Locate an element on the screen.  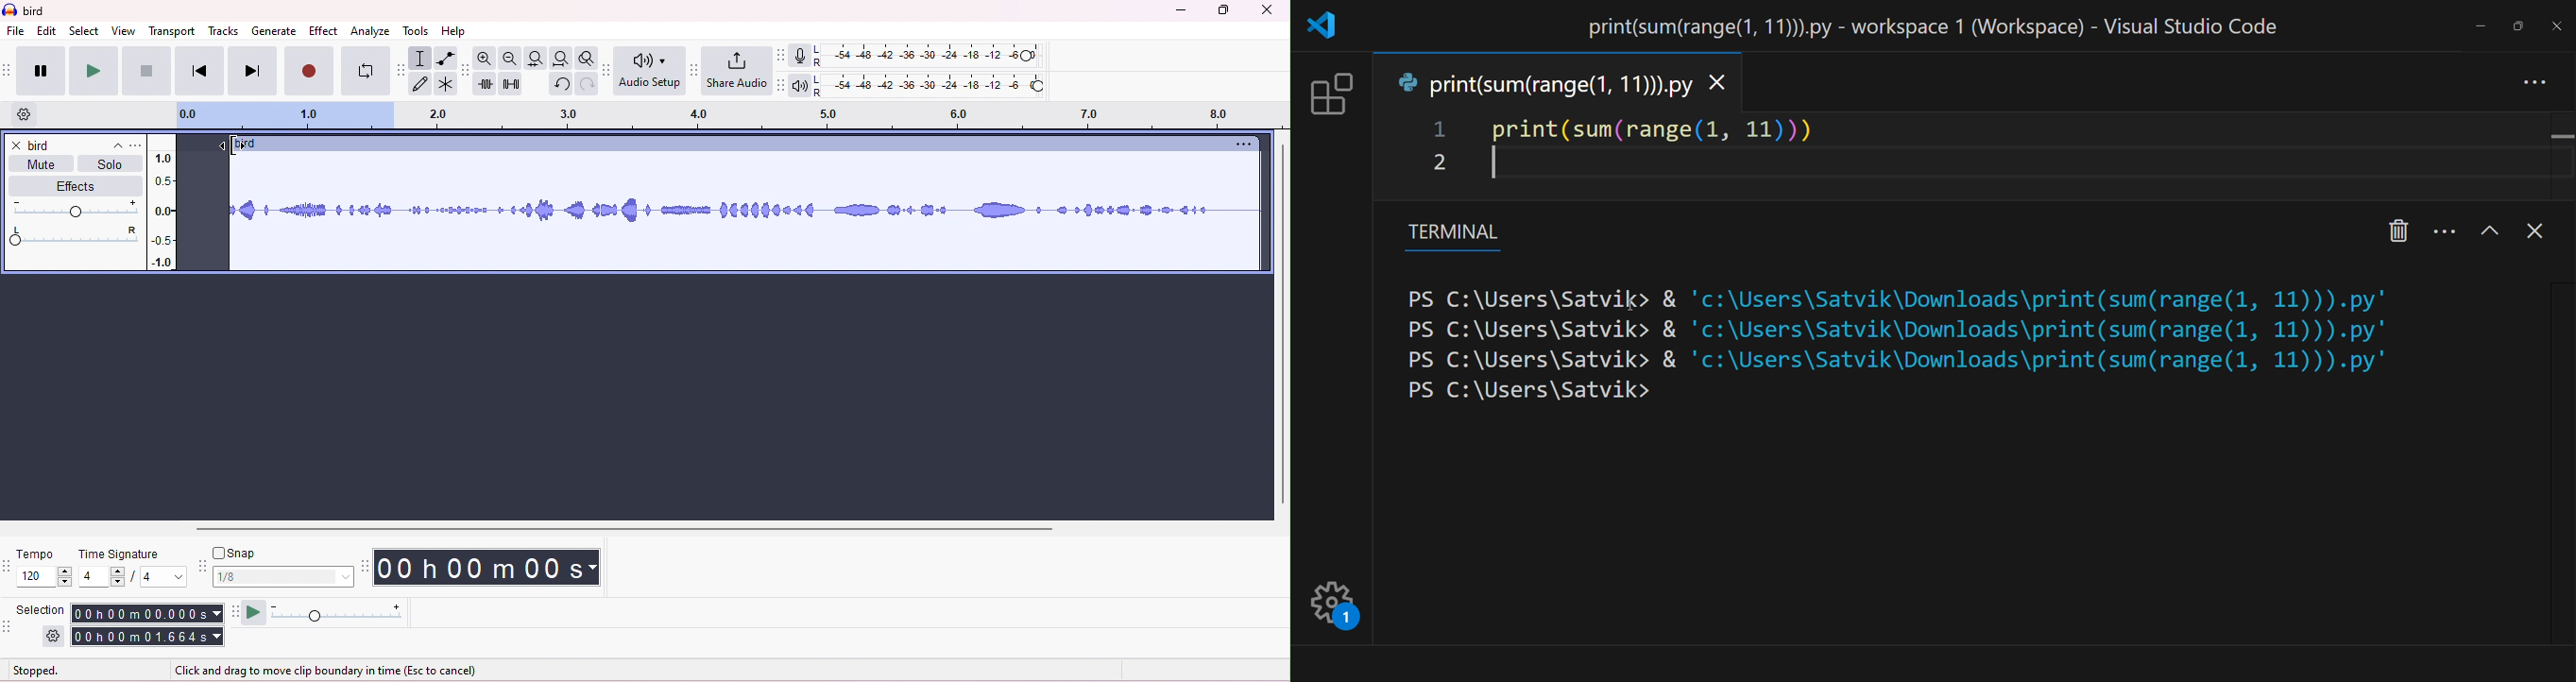
options is located at coordinates (1239, 145).